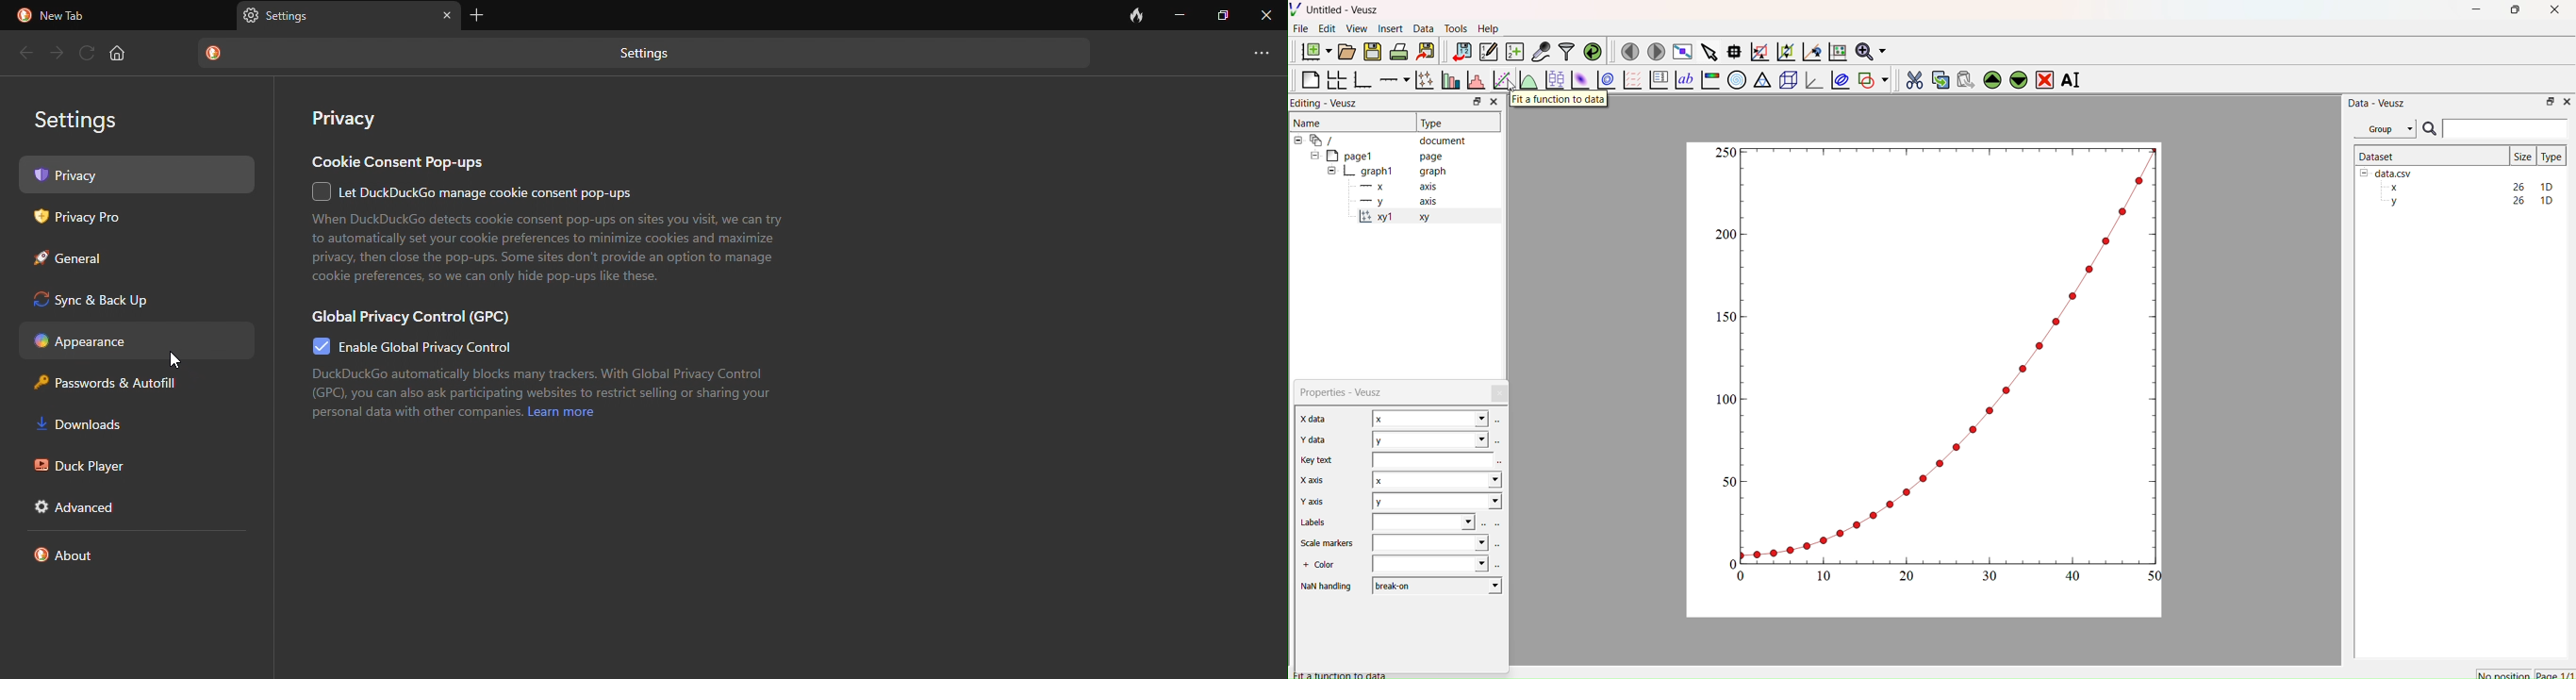  I want to click on Add Shape, so click(1872, 78).